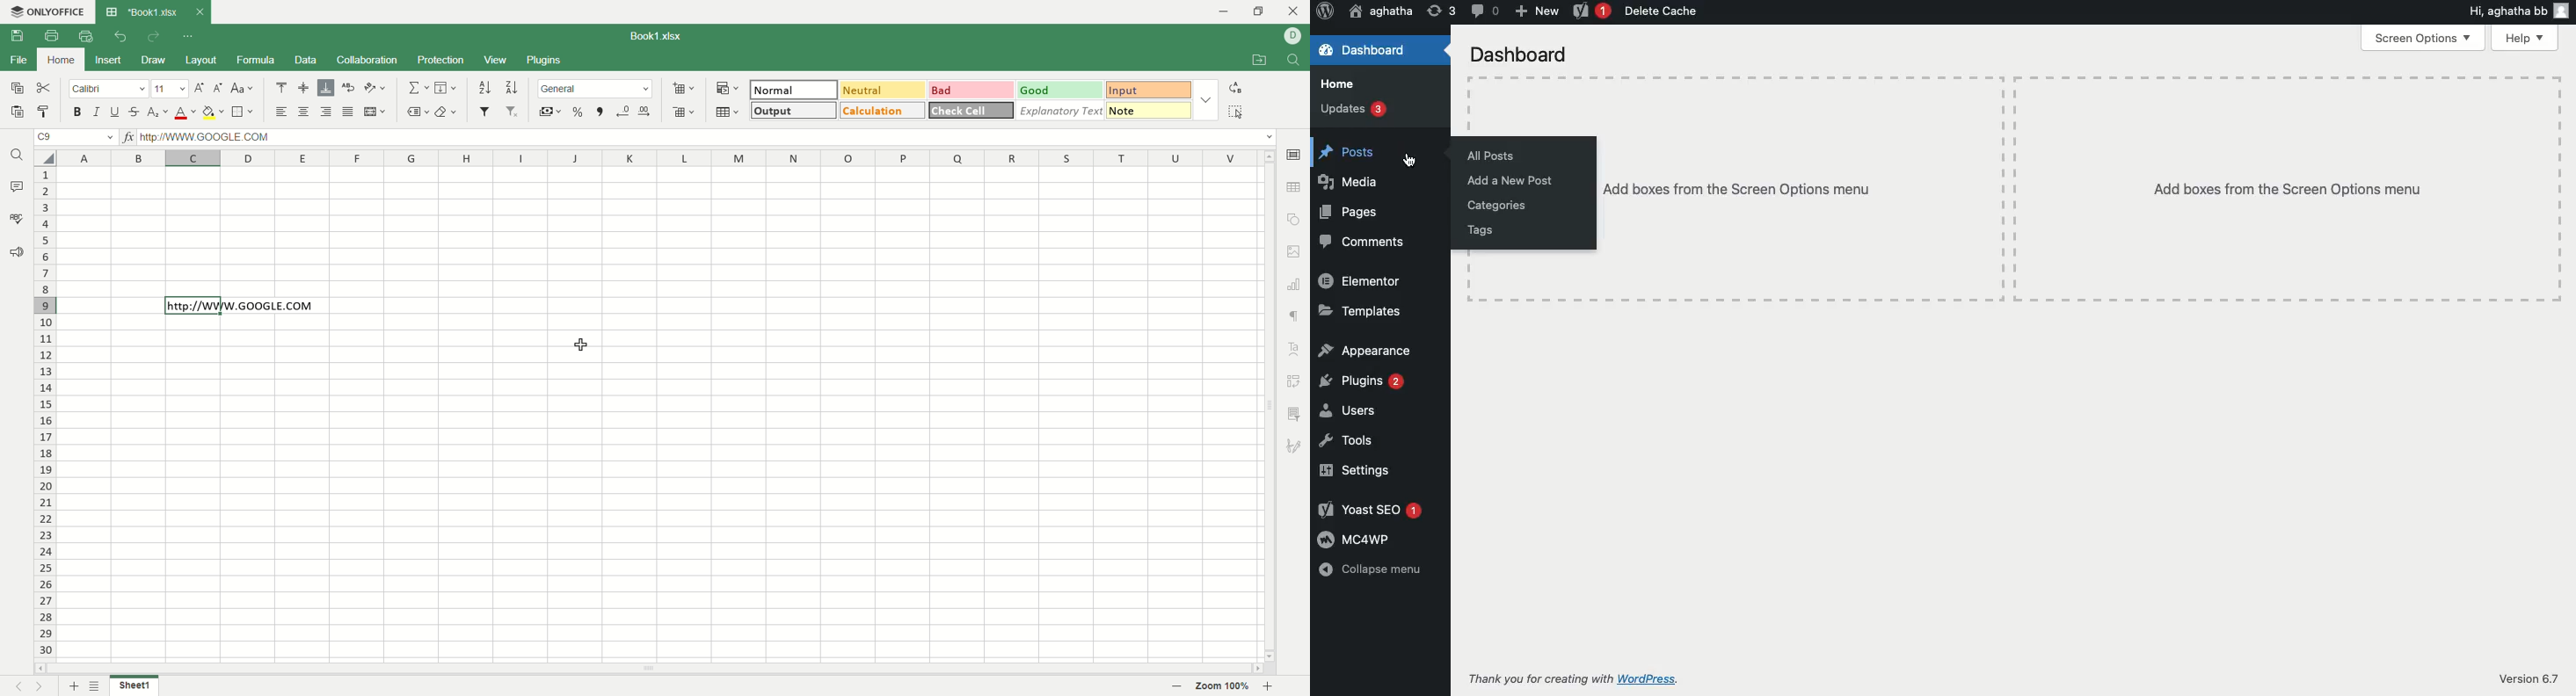 This screenshot has width=2576, height=700. Describe the element at coordinates (1294, 35) in the screenshot. I see `username` at that location.